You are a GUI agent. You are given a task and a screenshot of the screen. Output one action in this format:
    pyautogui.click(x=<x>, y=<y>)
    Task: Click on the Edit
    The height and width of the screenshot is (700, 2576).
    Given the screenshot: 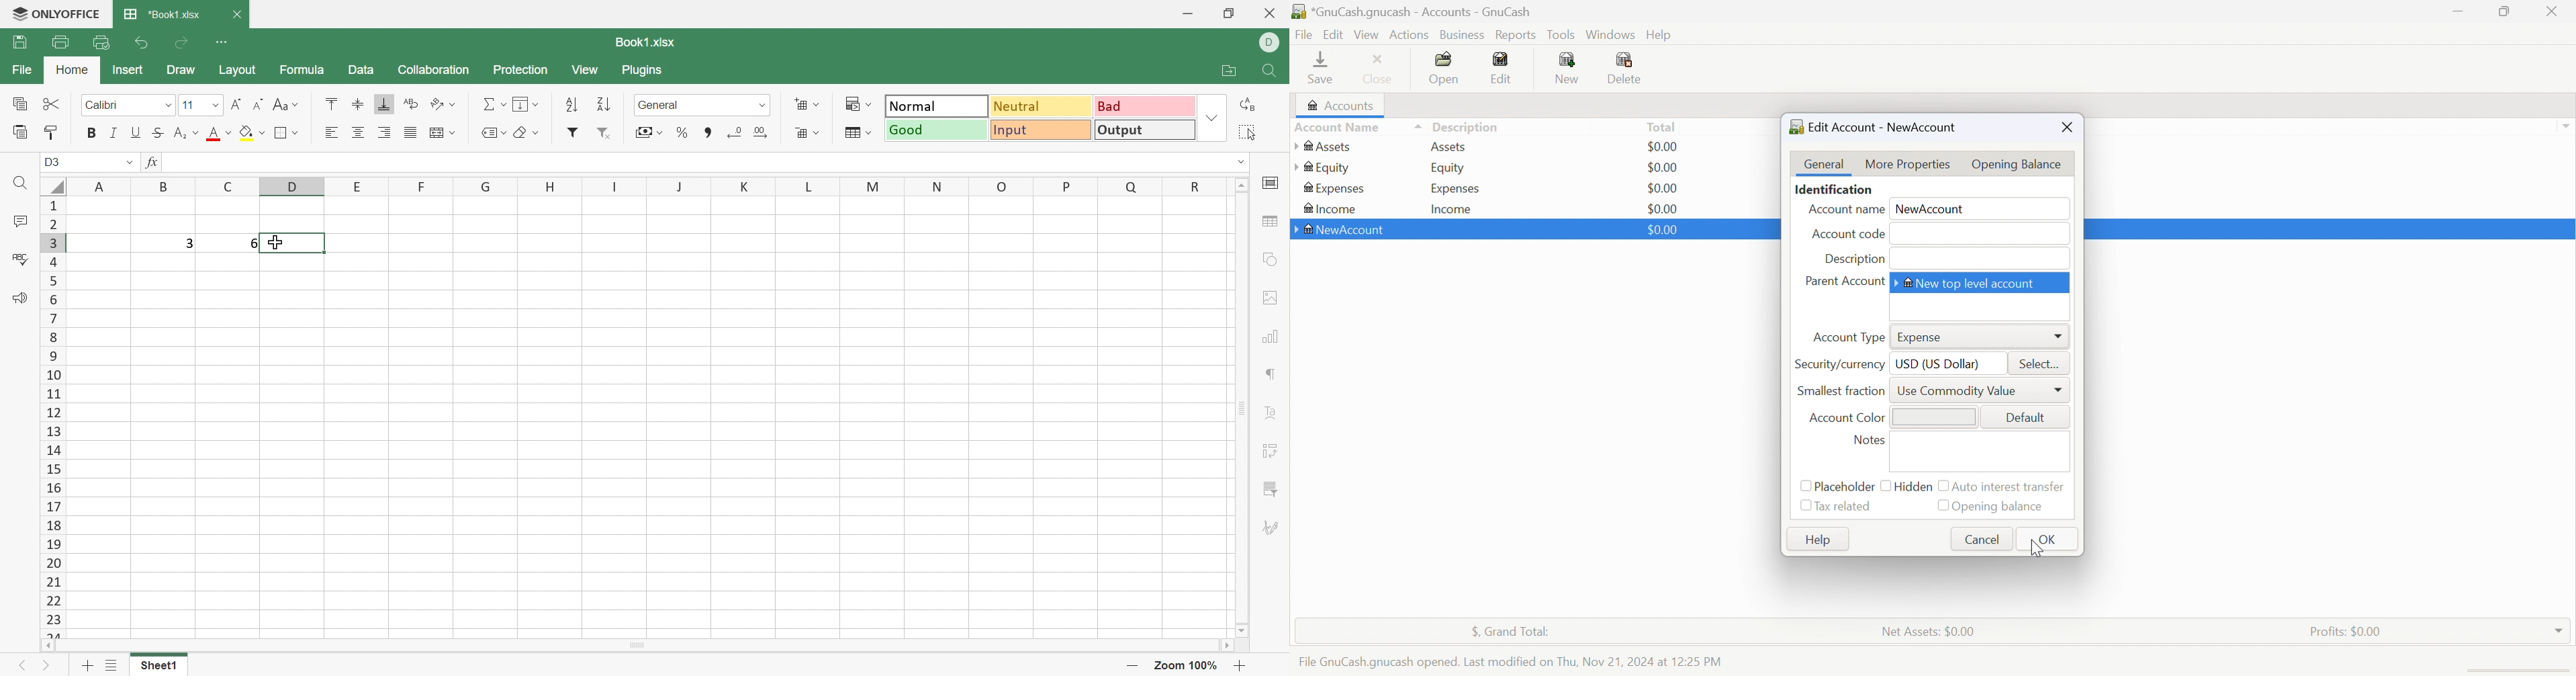 What is the action you would take?
    pyautogui.click(x=1501, y=68)
    